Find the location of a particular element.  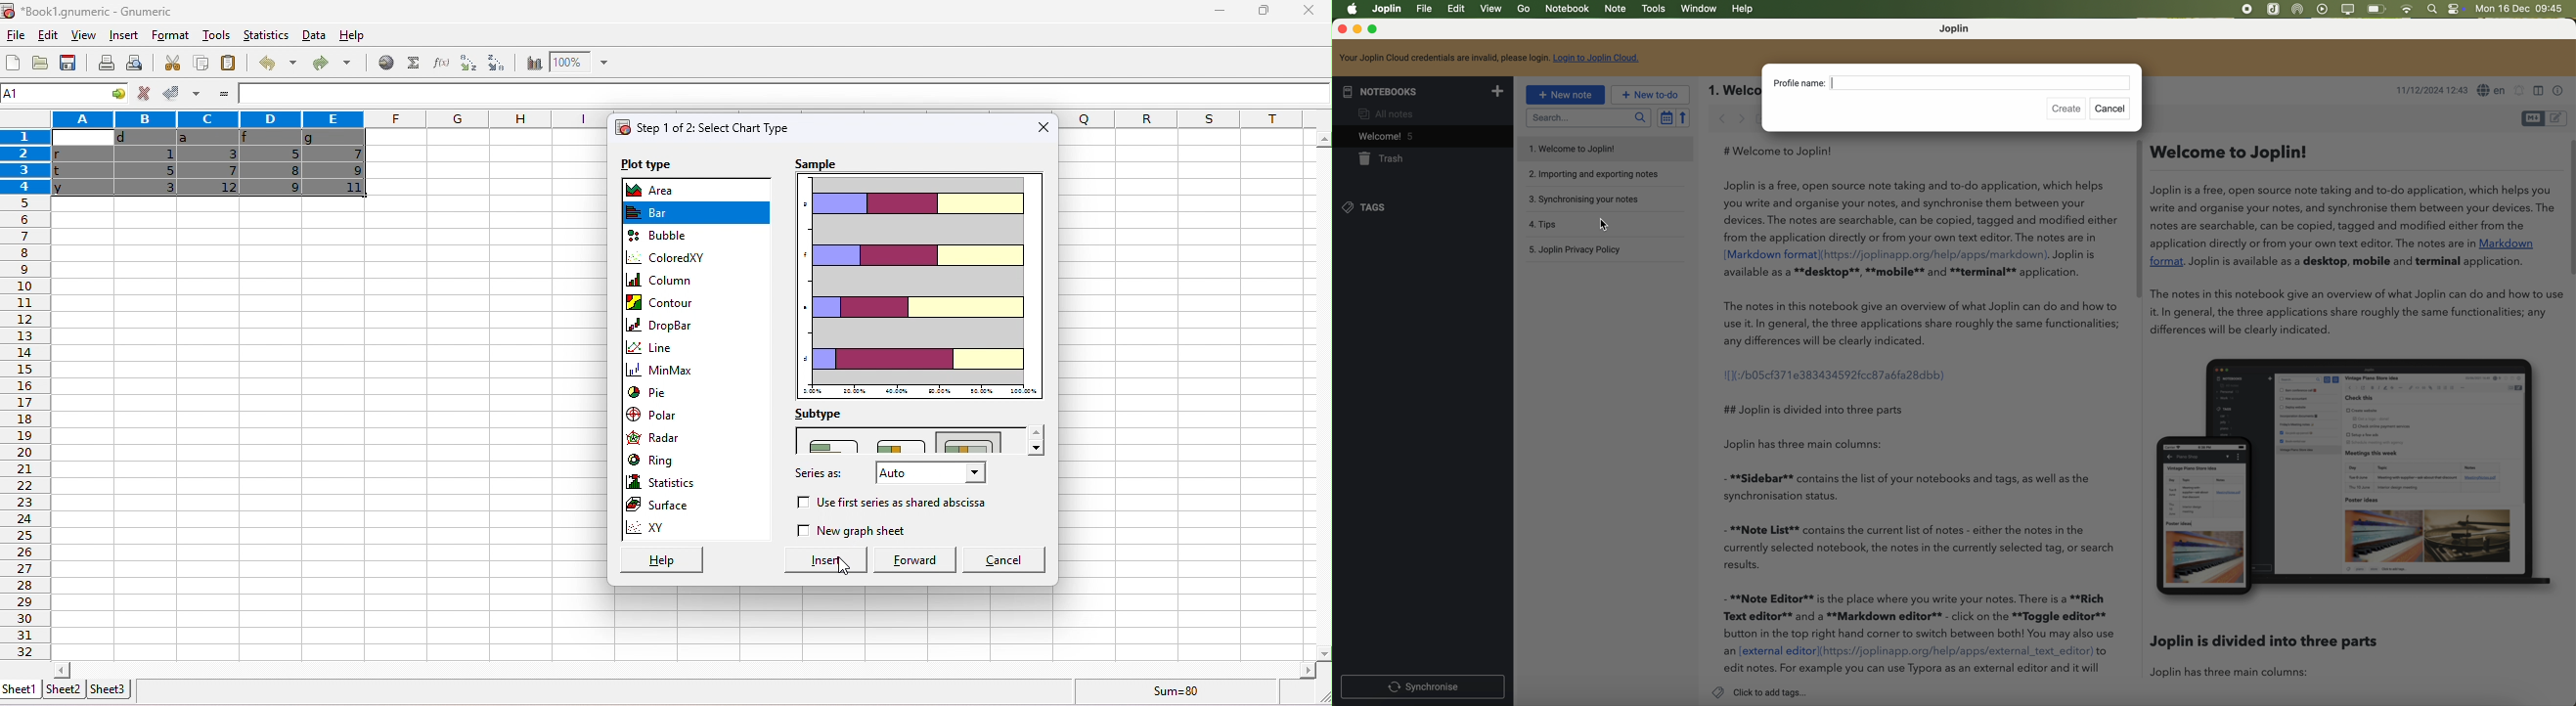

sheet3 is located at coordinates (111, 688).